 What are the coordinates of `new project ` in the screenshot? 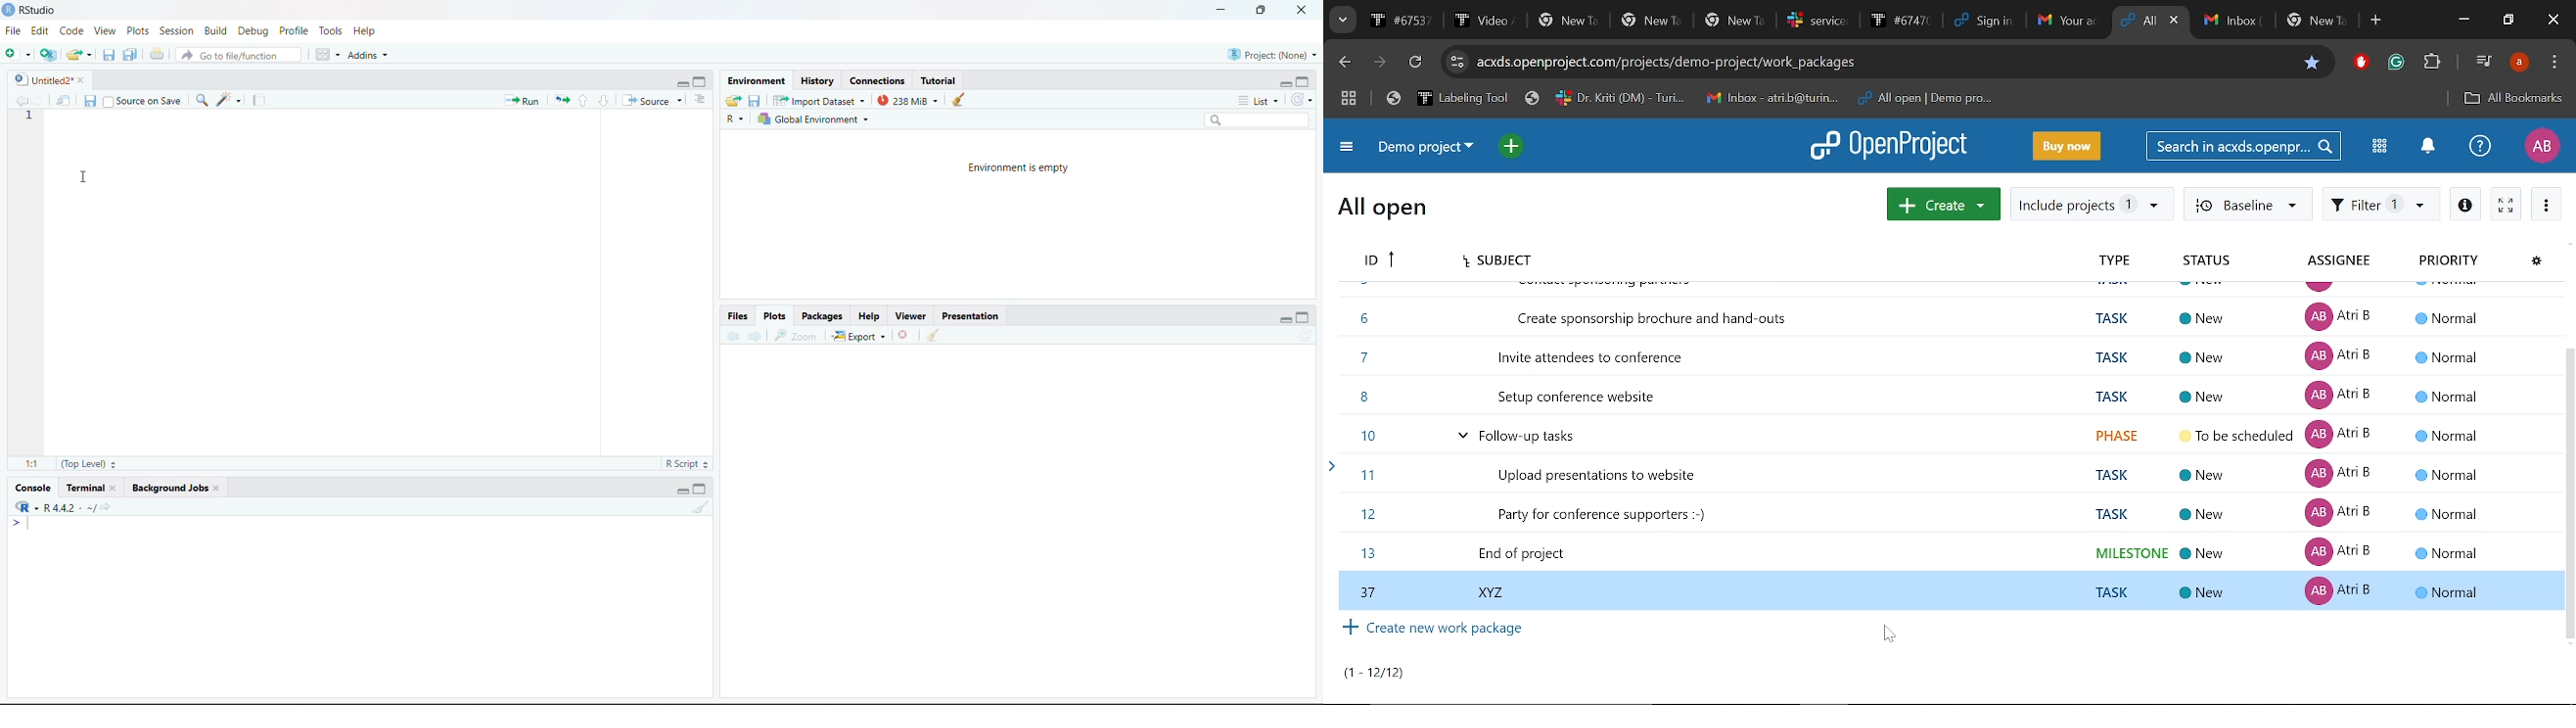 It's located at (48, 54).